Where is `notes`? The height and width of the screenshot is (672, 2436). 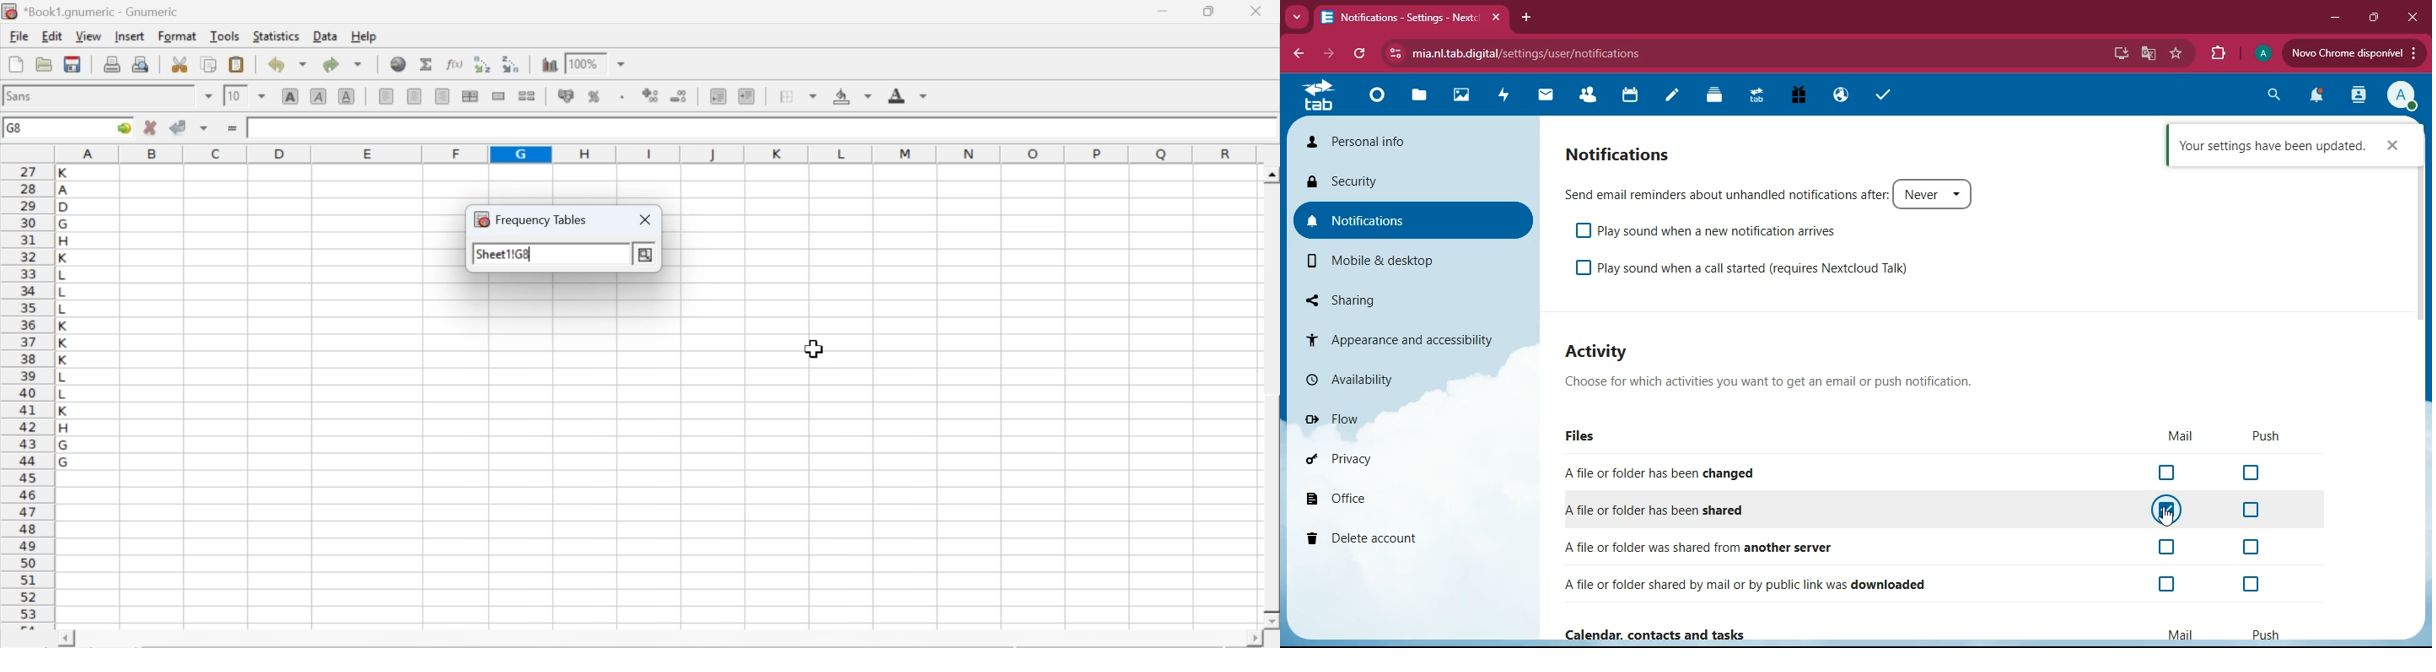 notes is located at coordinates (1667, 97).